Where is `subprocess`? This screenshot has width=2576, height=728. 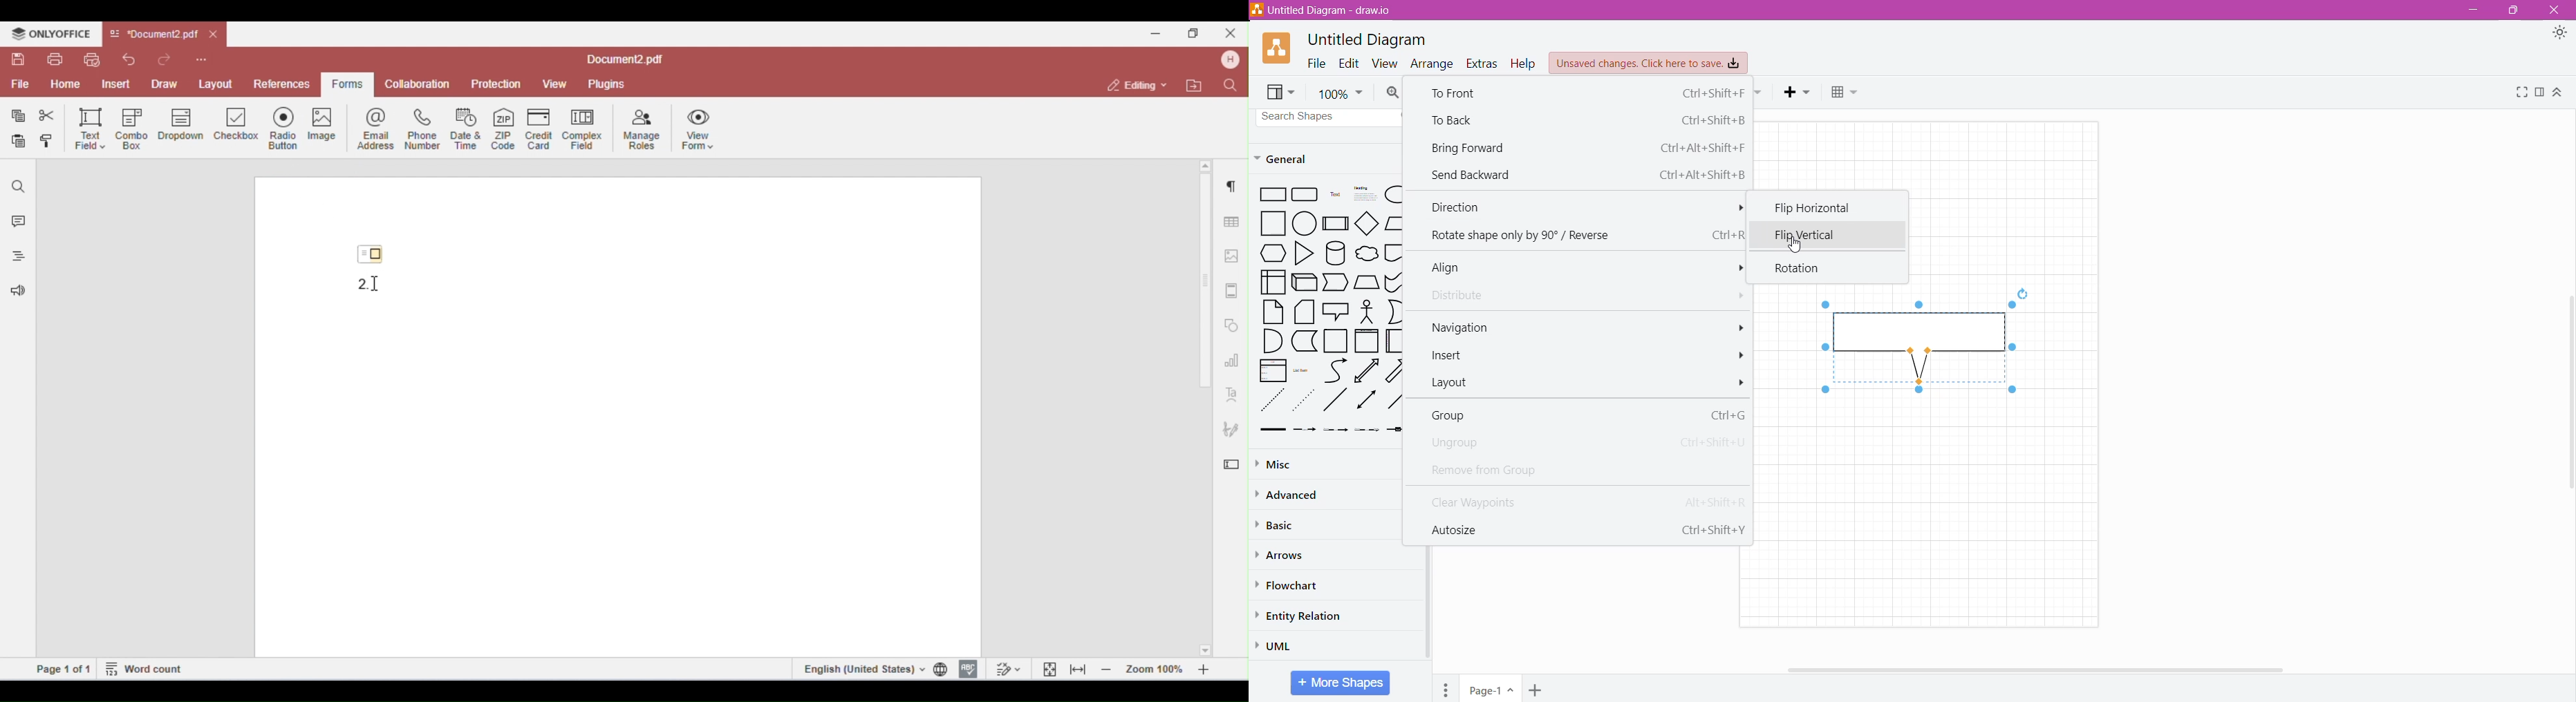 subprocess is located at coordinates (1335, 223).